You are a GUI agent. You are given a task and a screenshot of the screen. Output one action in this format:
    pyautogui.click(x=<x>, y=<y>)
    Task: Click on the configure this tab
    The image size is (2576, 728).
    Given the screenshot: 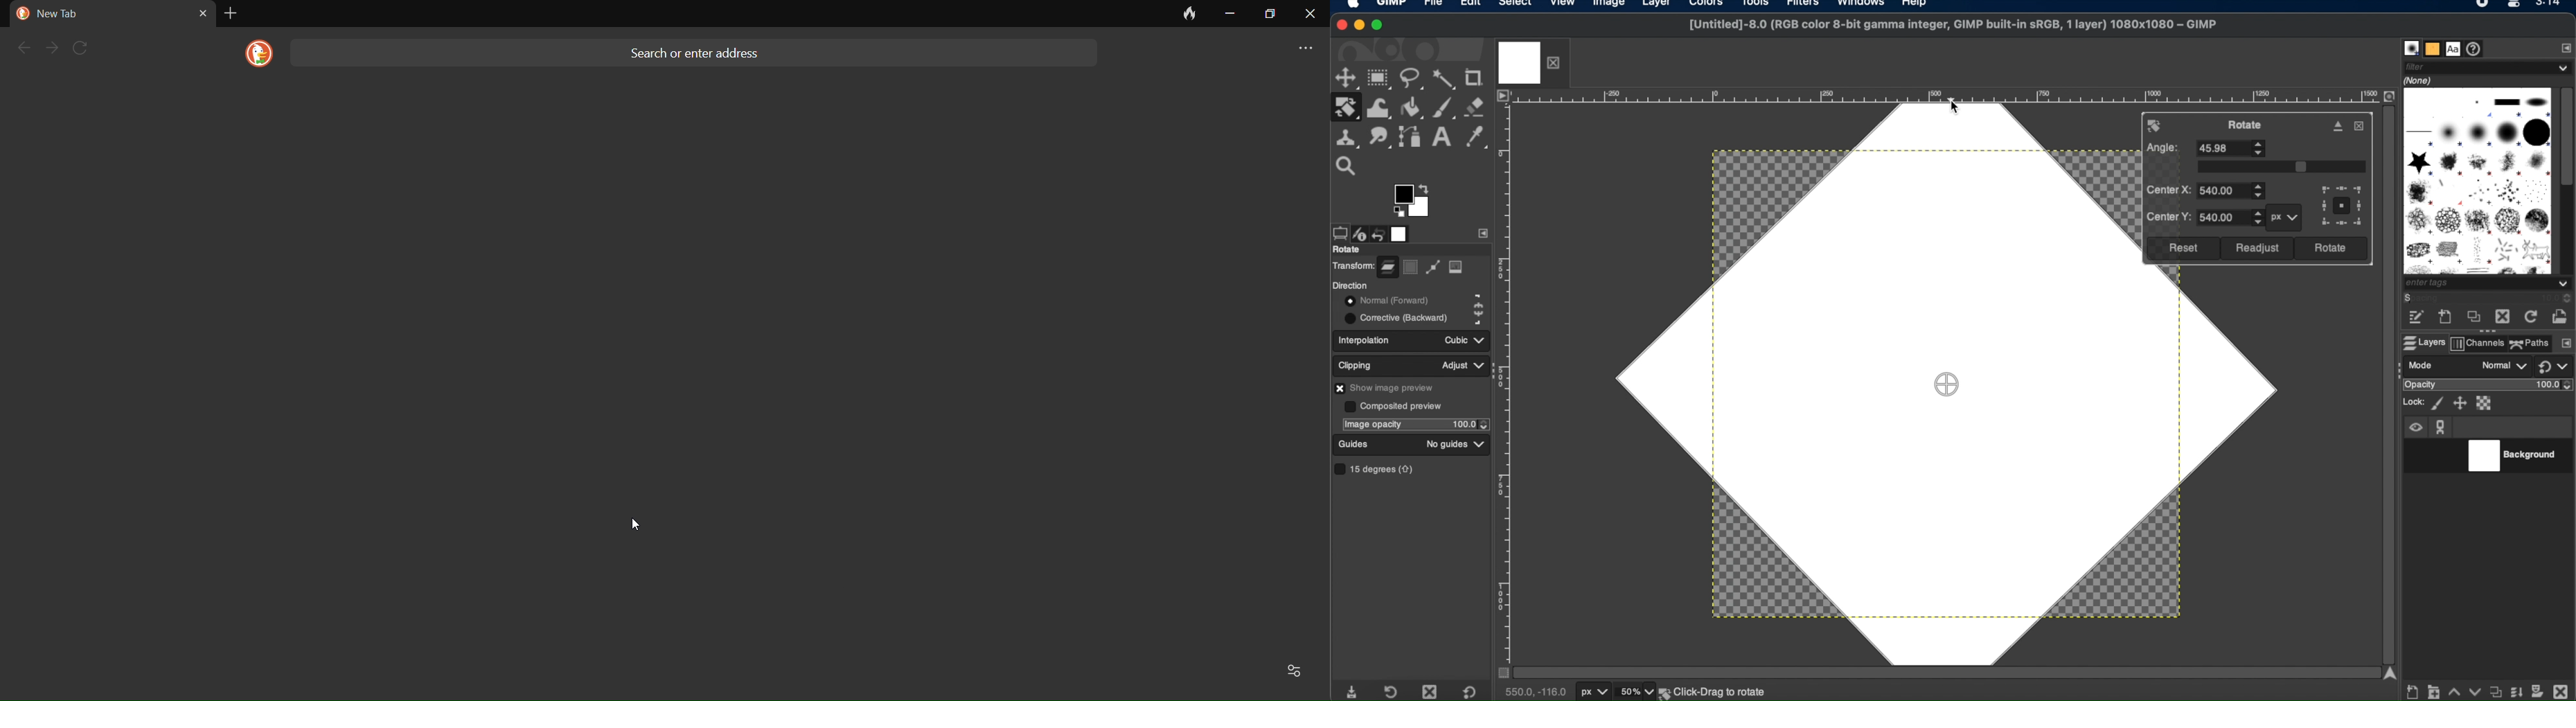 What is the action you would take?
    pyautogui.click(x=2566, y=344)
    